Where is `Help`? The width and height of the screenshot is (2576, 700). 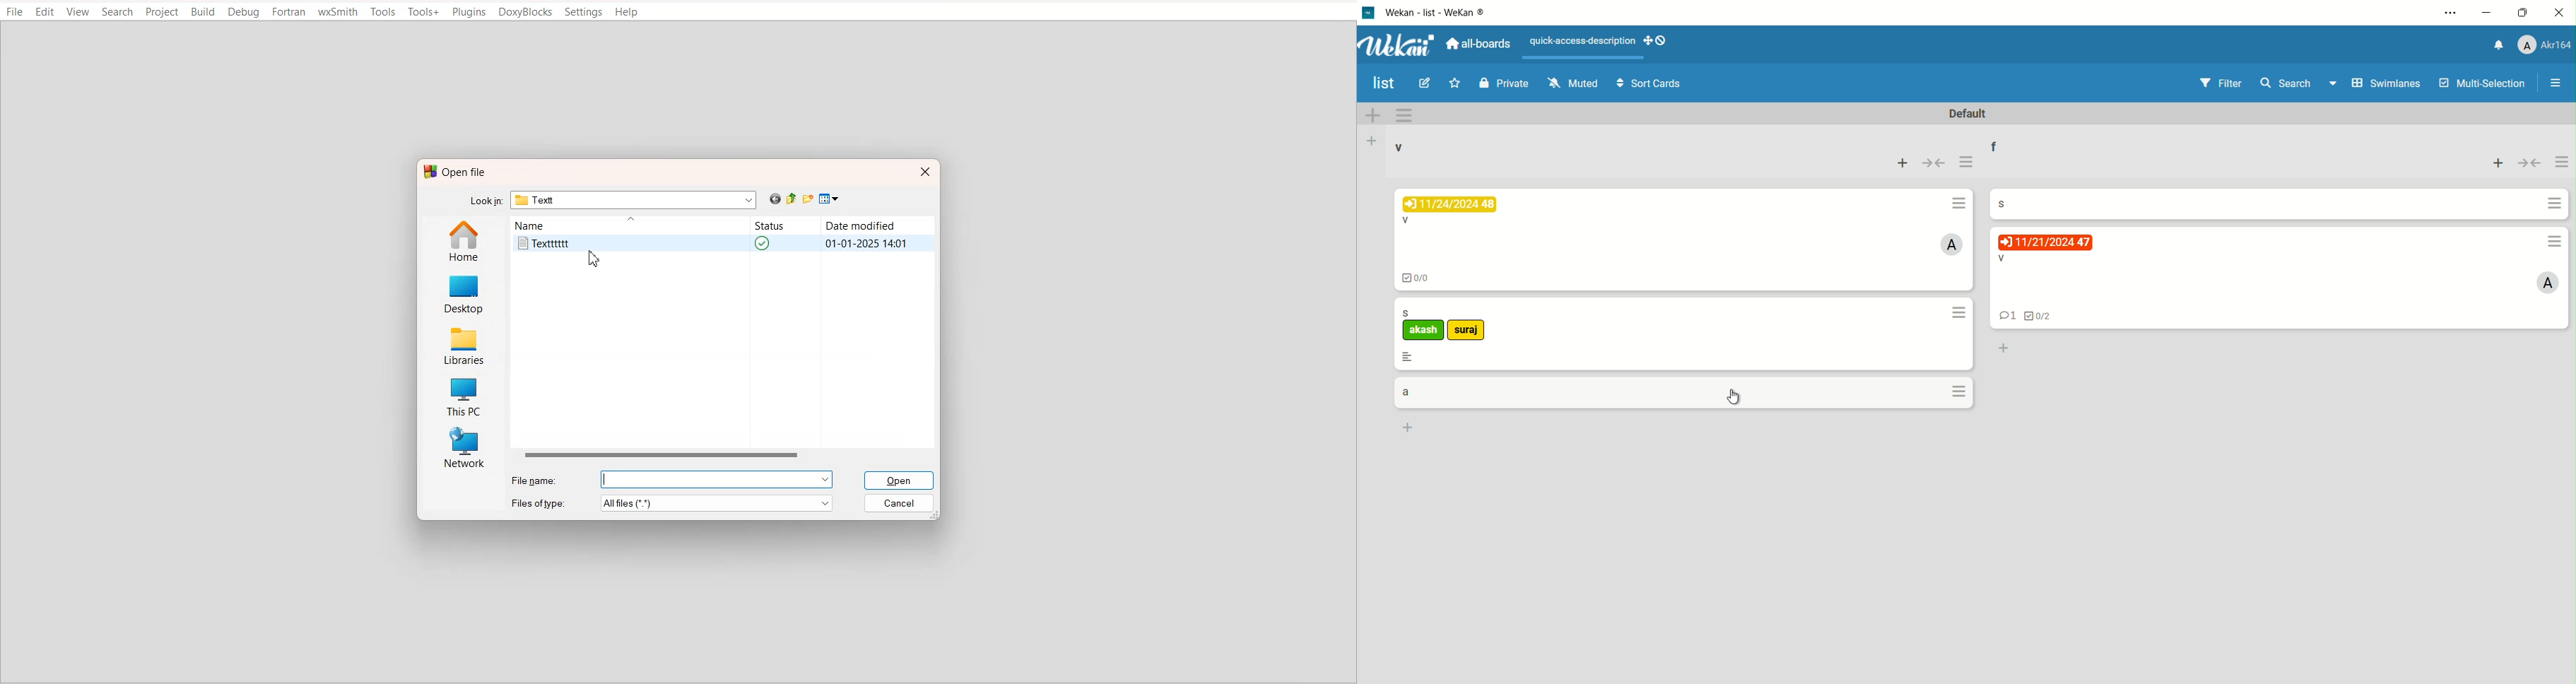 Help is located at coordinates (627, 12).